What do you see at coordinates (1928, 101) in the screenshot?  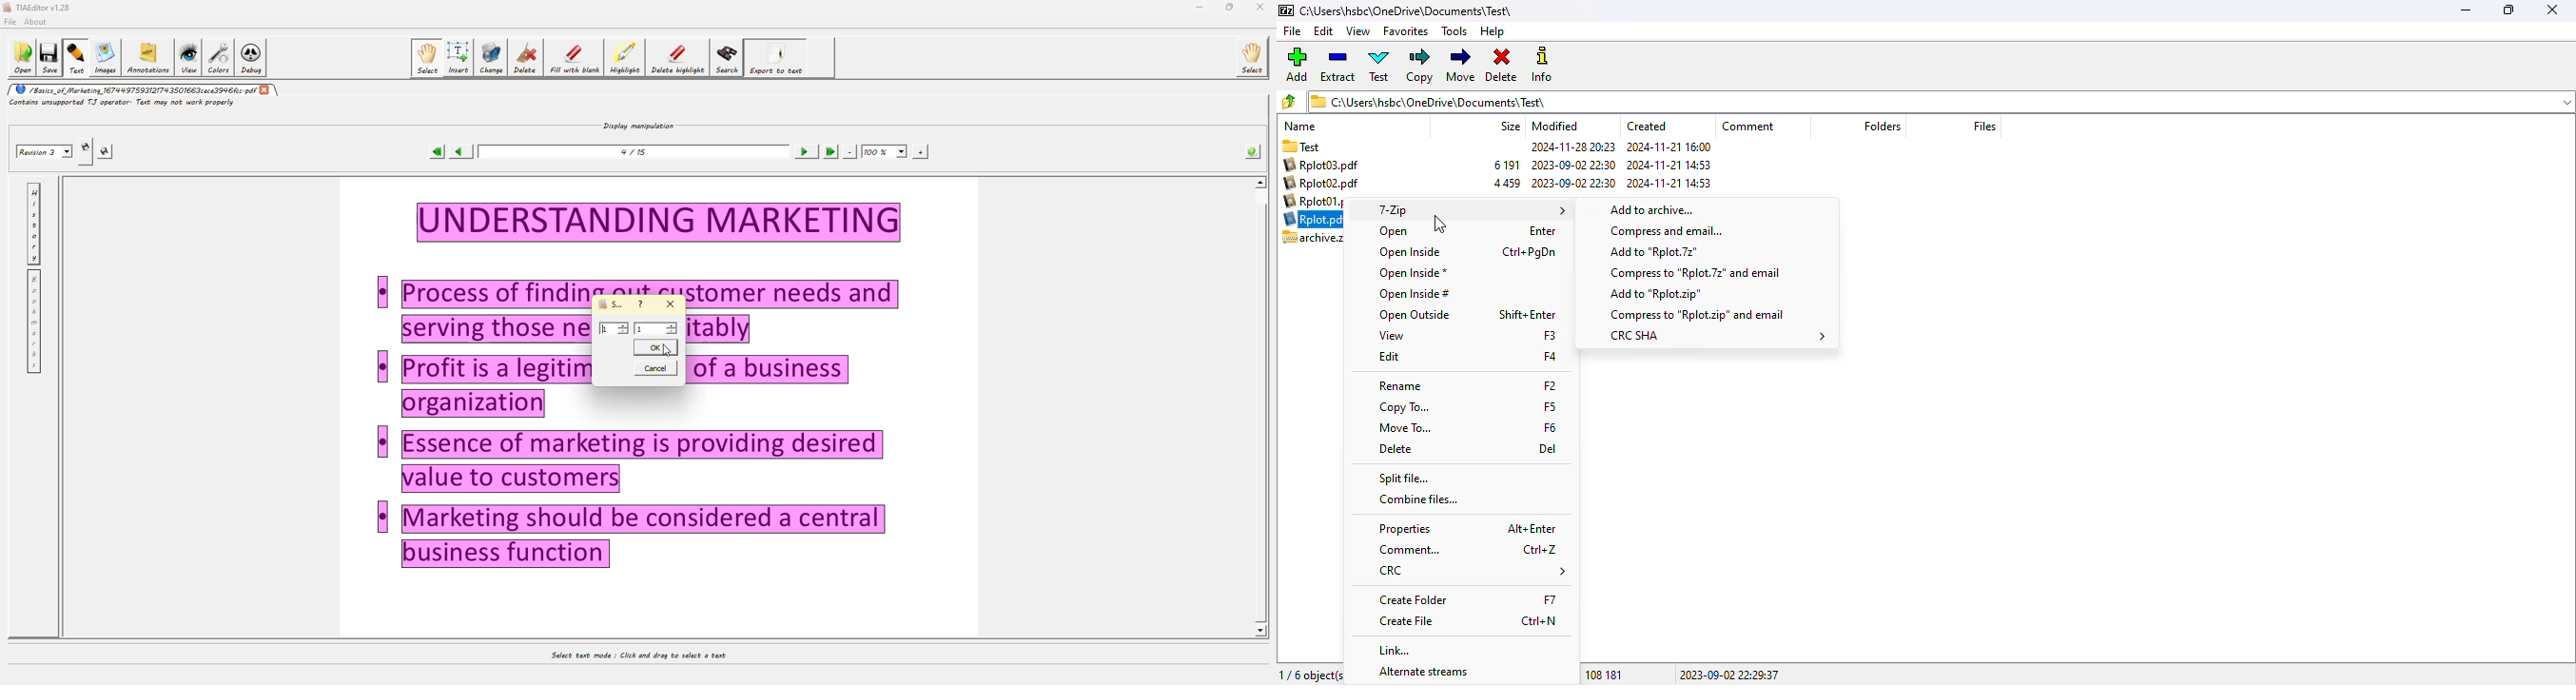 I see `current folder` at bounding box center [1928, 101].